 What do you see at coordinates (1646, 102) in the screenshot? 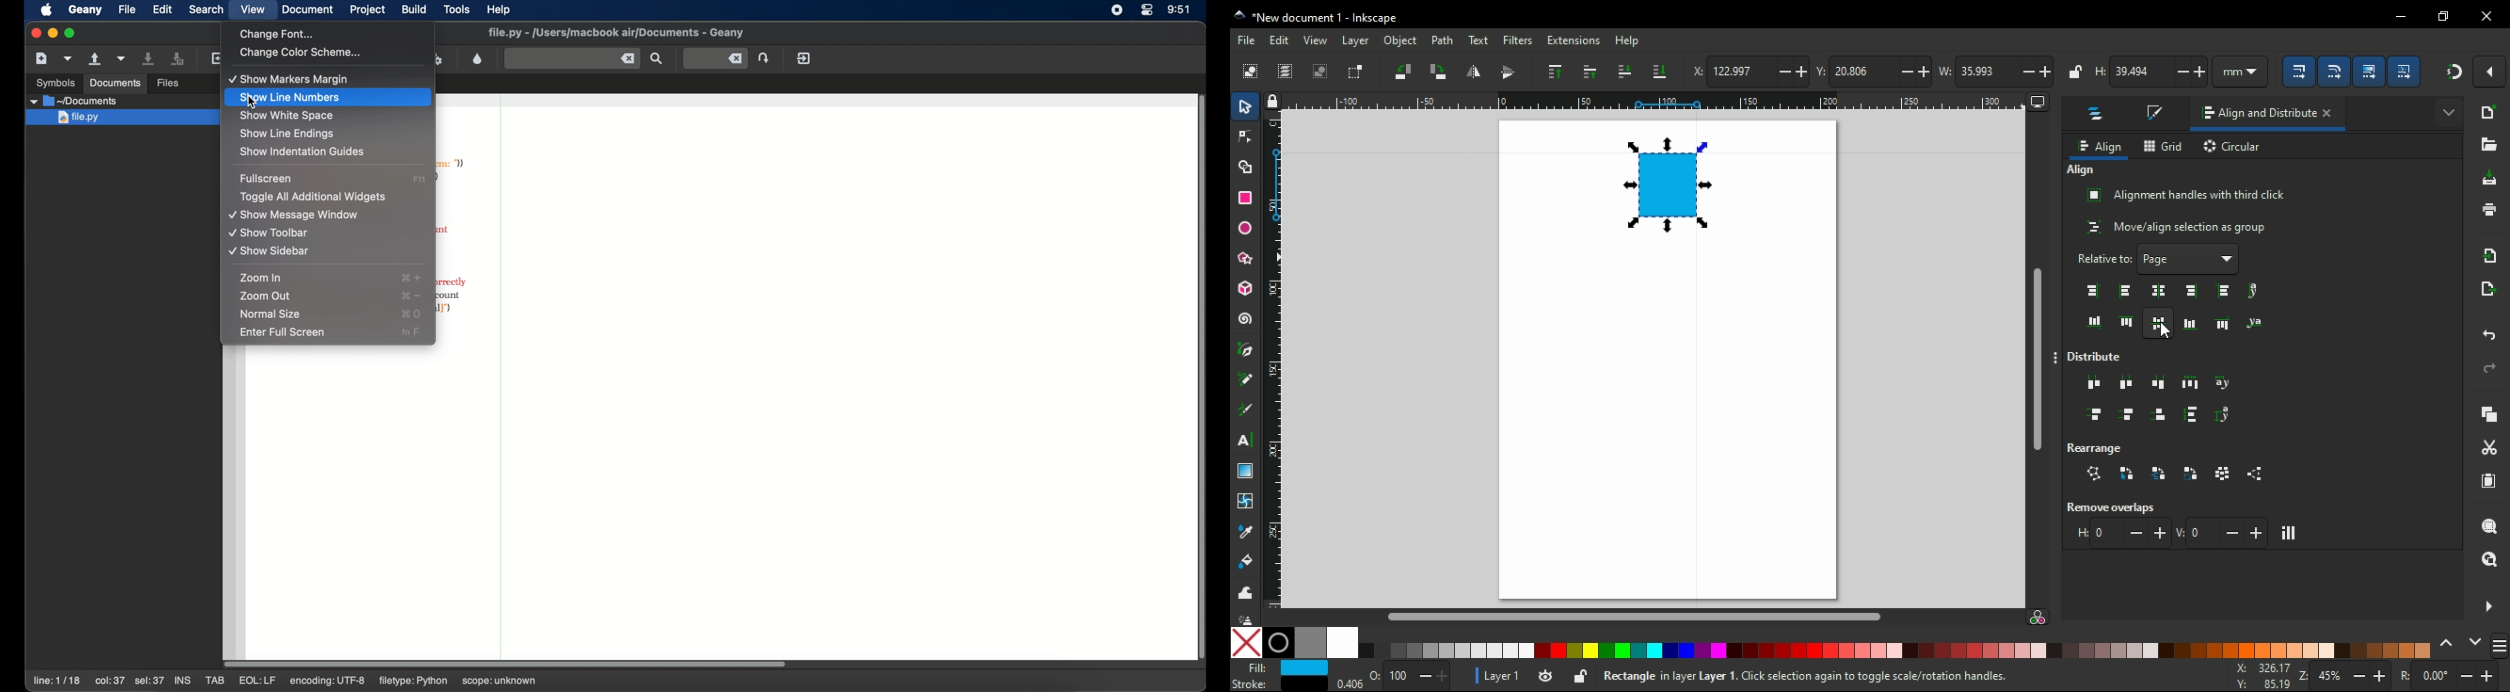
I see `Horizontal ruler` at bounding box center [1646, 102].